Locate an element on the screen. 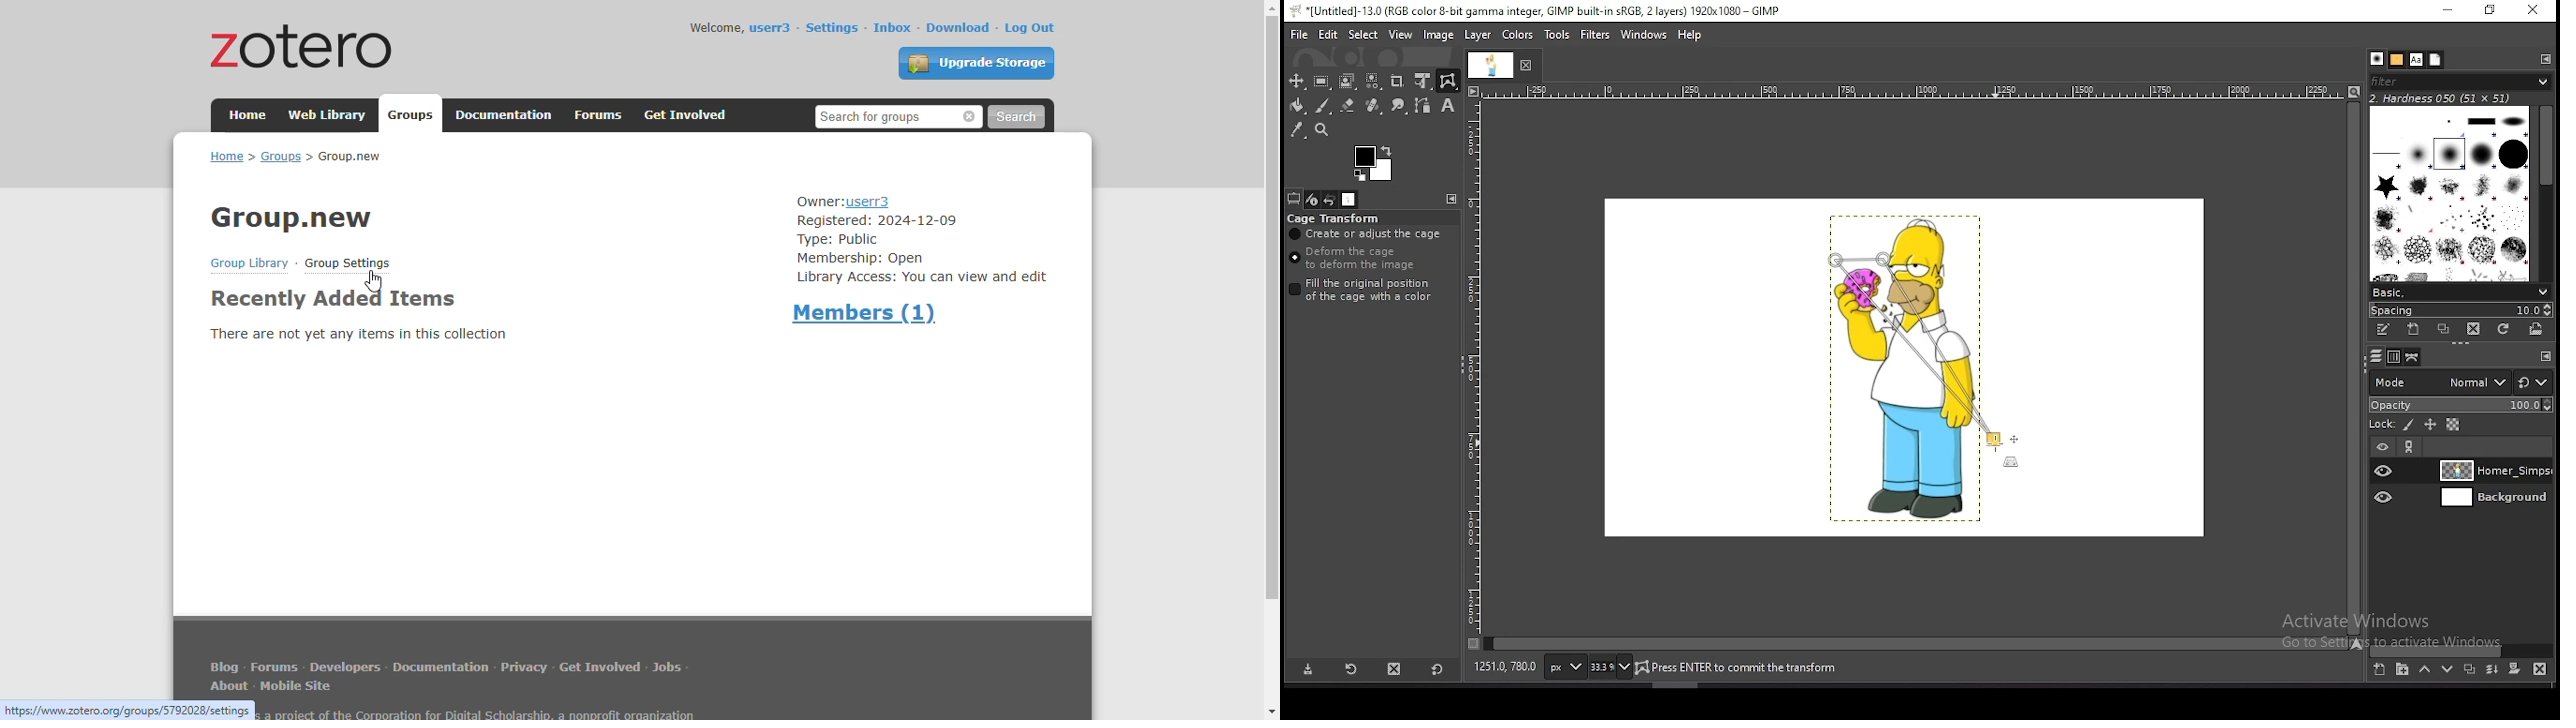 Image resolution: width=2576 pixels, height=728 pixels. forums is located at coordinates (599, 115).